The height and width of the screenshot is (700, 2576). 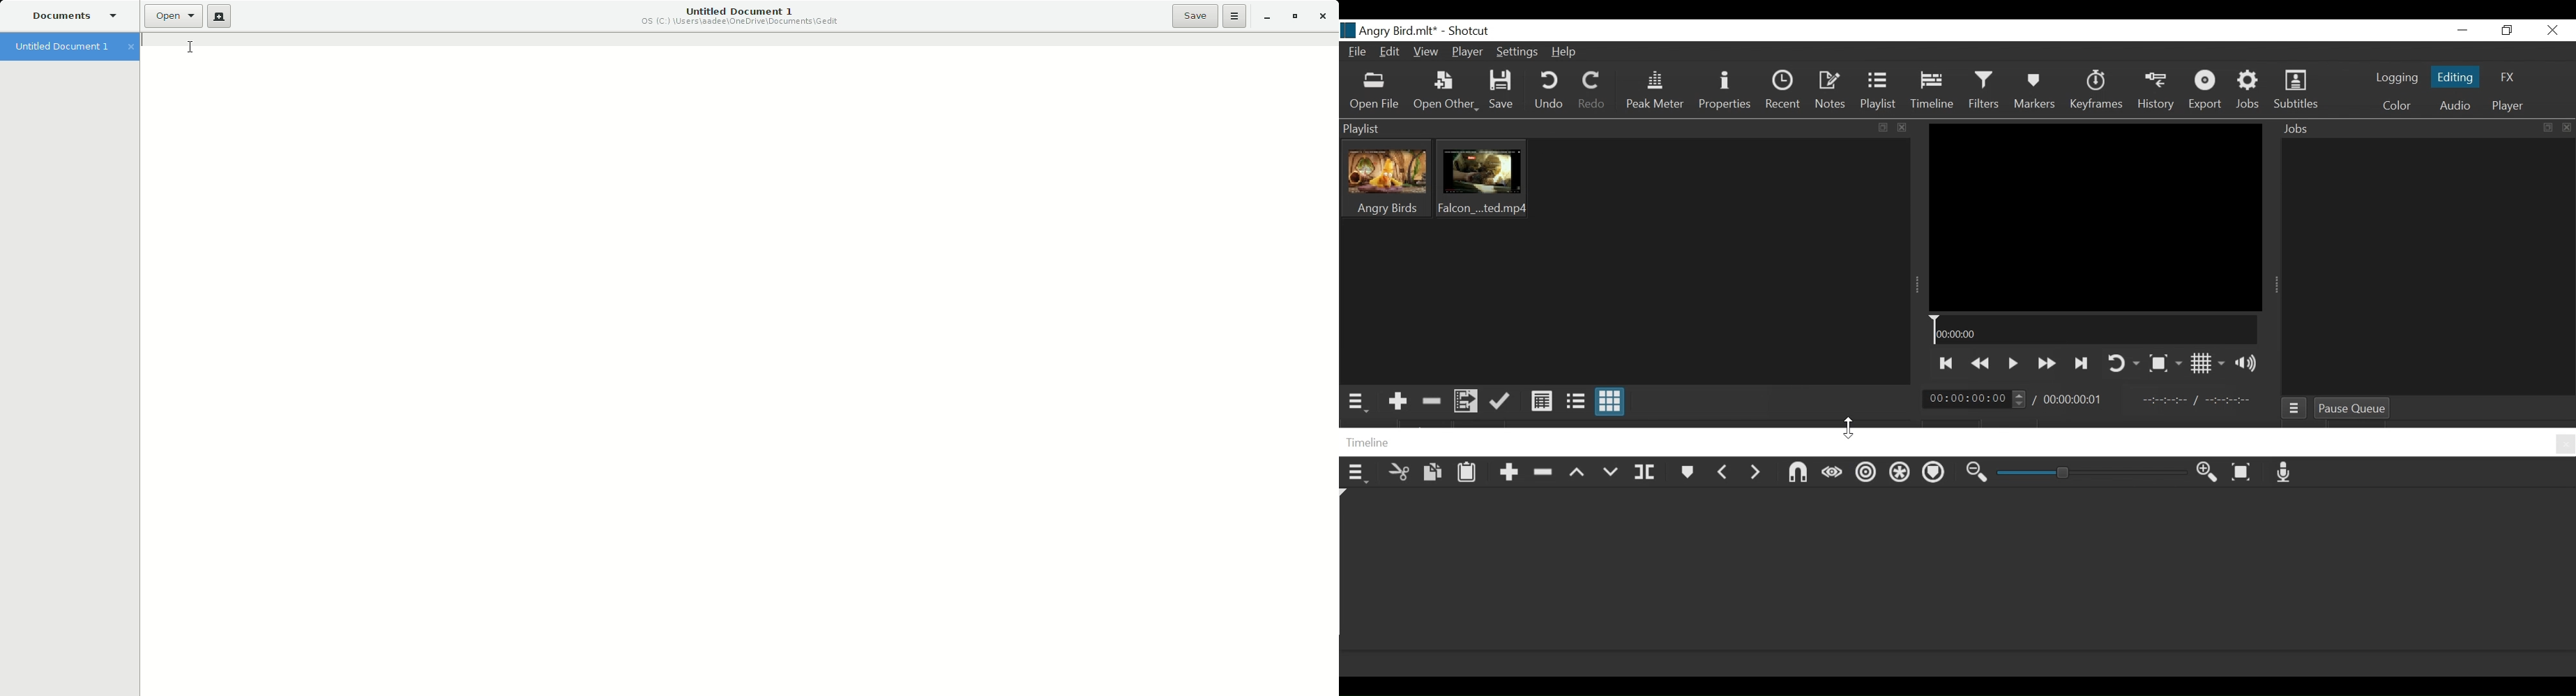 I want to click on Show volume control, so click(x=2253, y=363).